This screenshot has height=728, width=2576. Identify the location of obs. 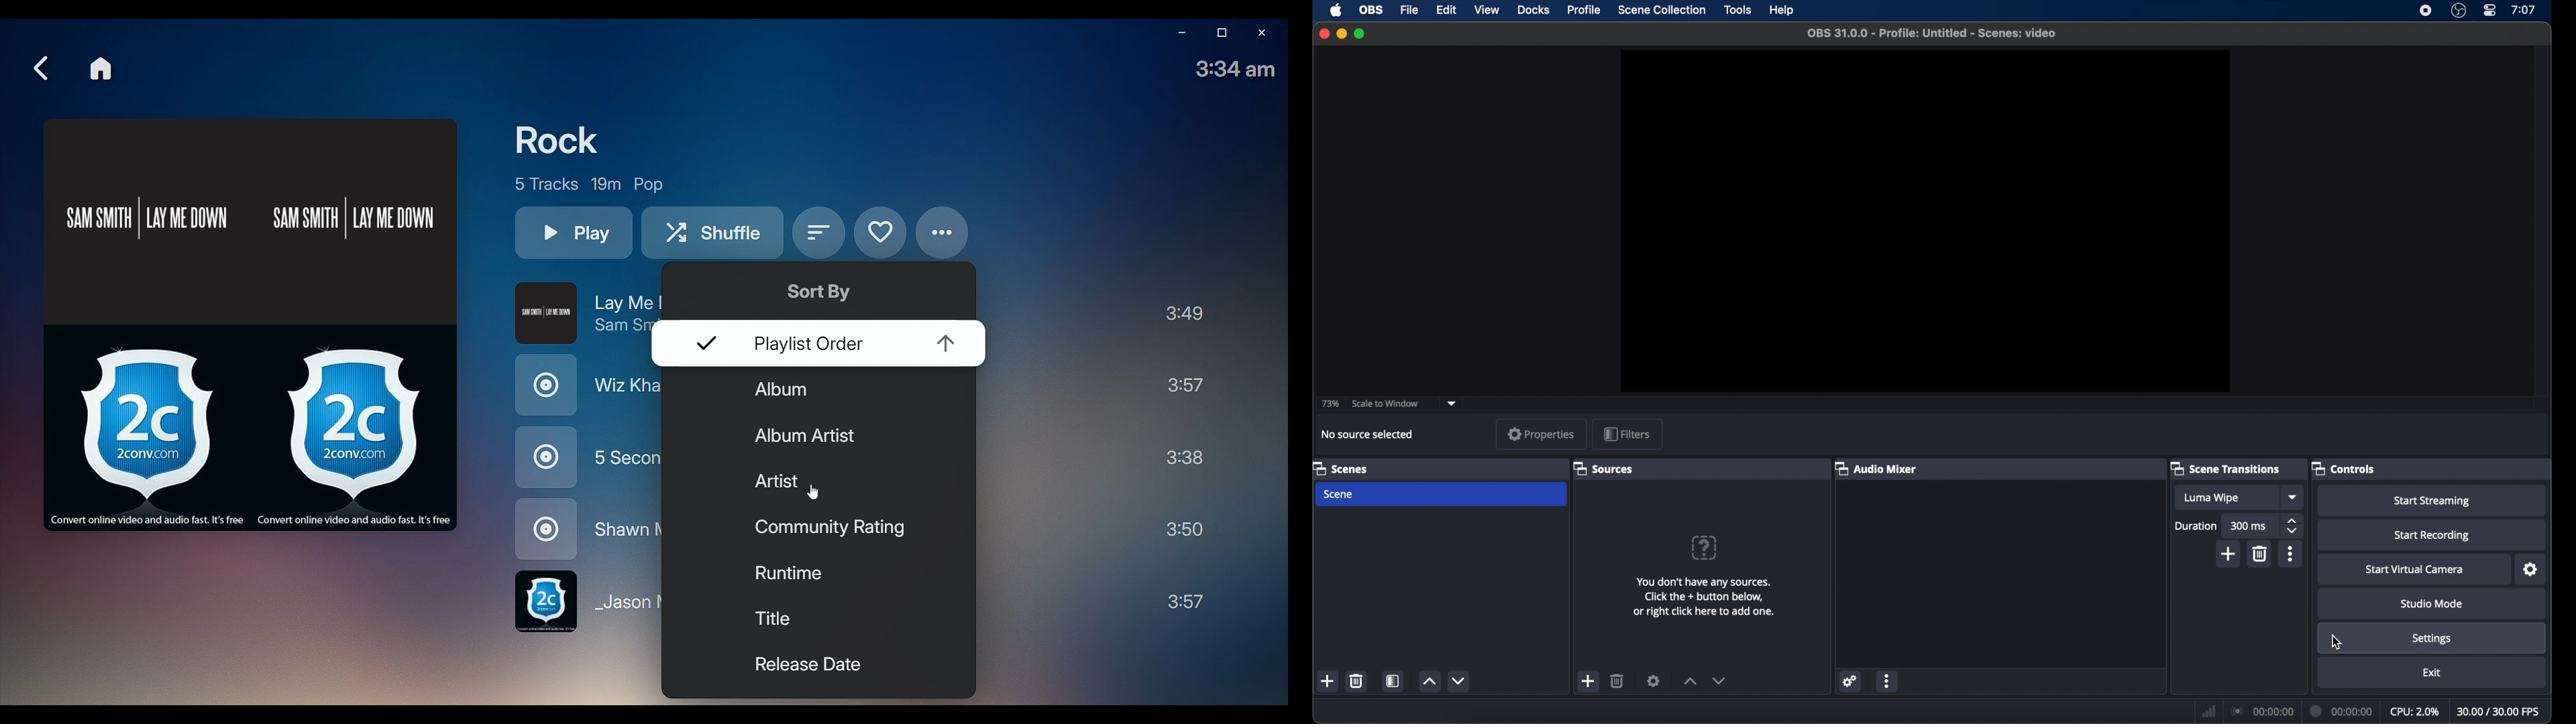
(1371, 9).